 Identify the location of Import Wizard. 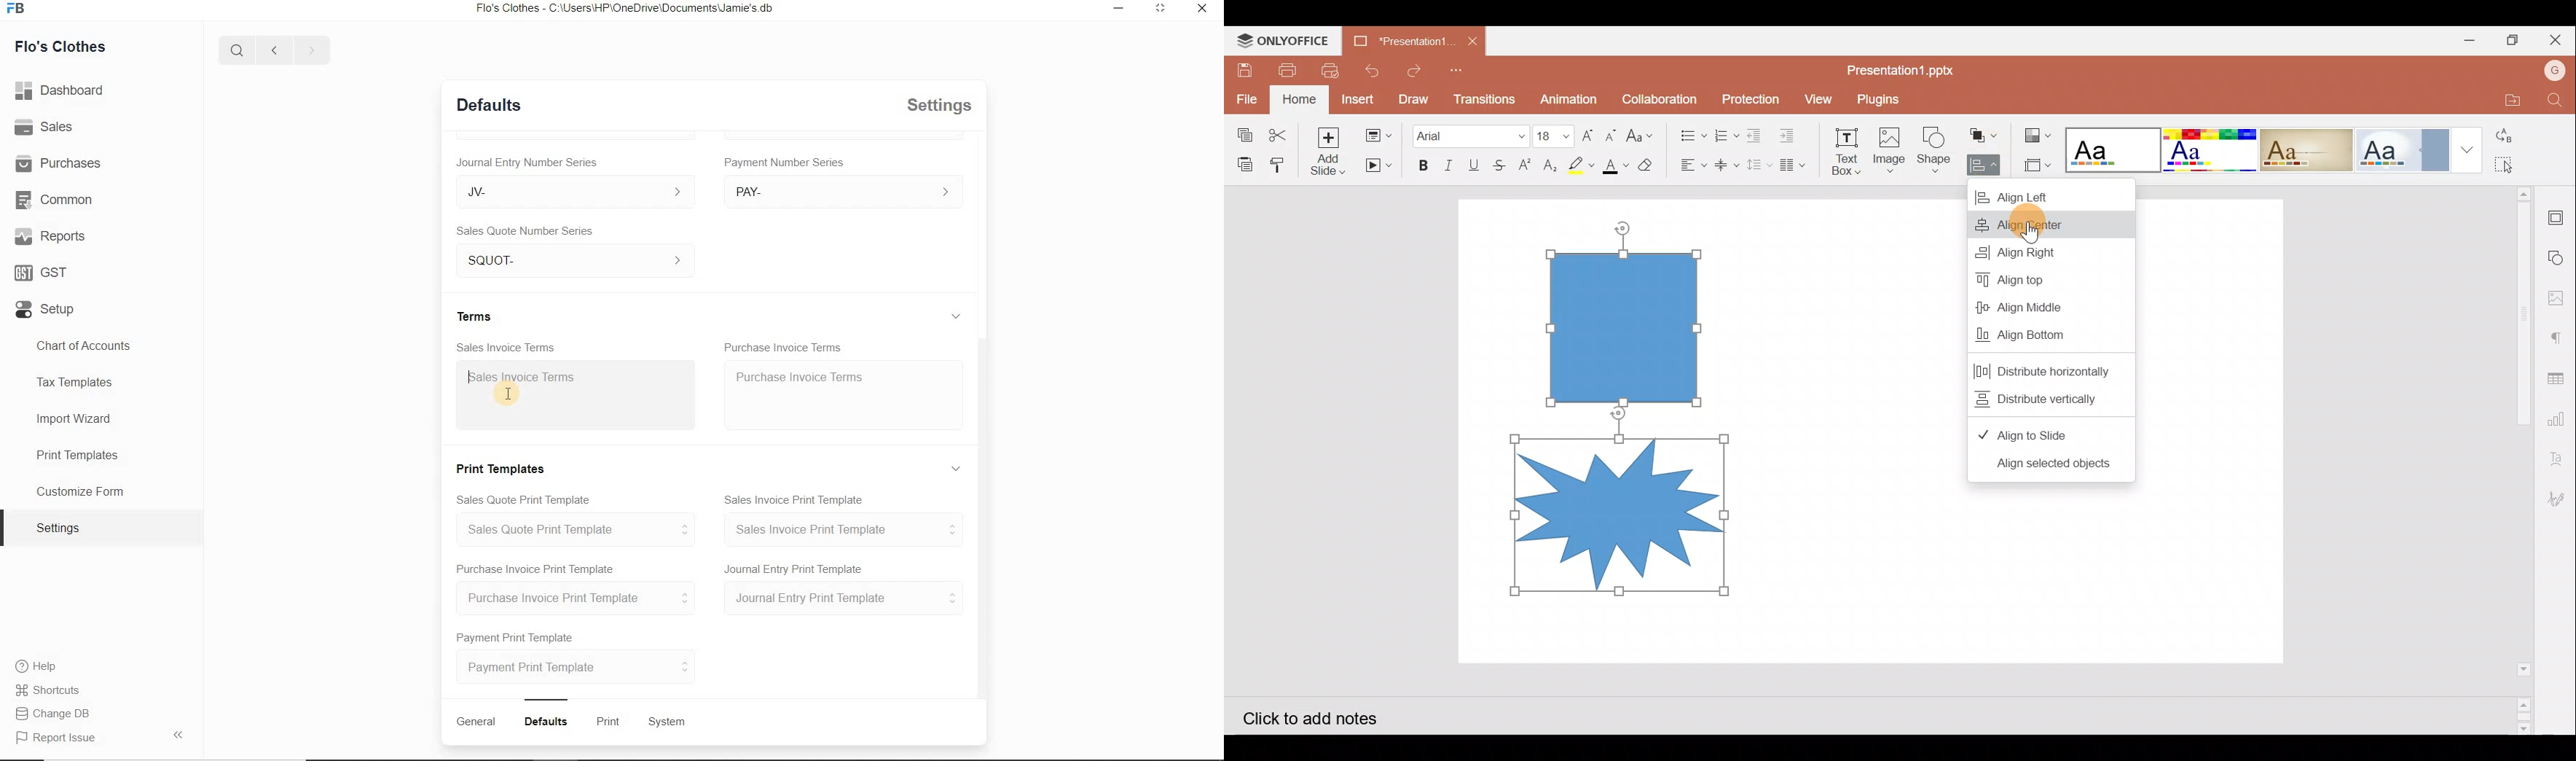
(75, 421).